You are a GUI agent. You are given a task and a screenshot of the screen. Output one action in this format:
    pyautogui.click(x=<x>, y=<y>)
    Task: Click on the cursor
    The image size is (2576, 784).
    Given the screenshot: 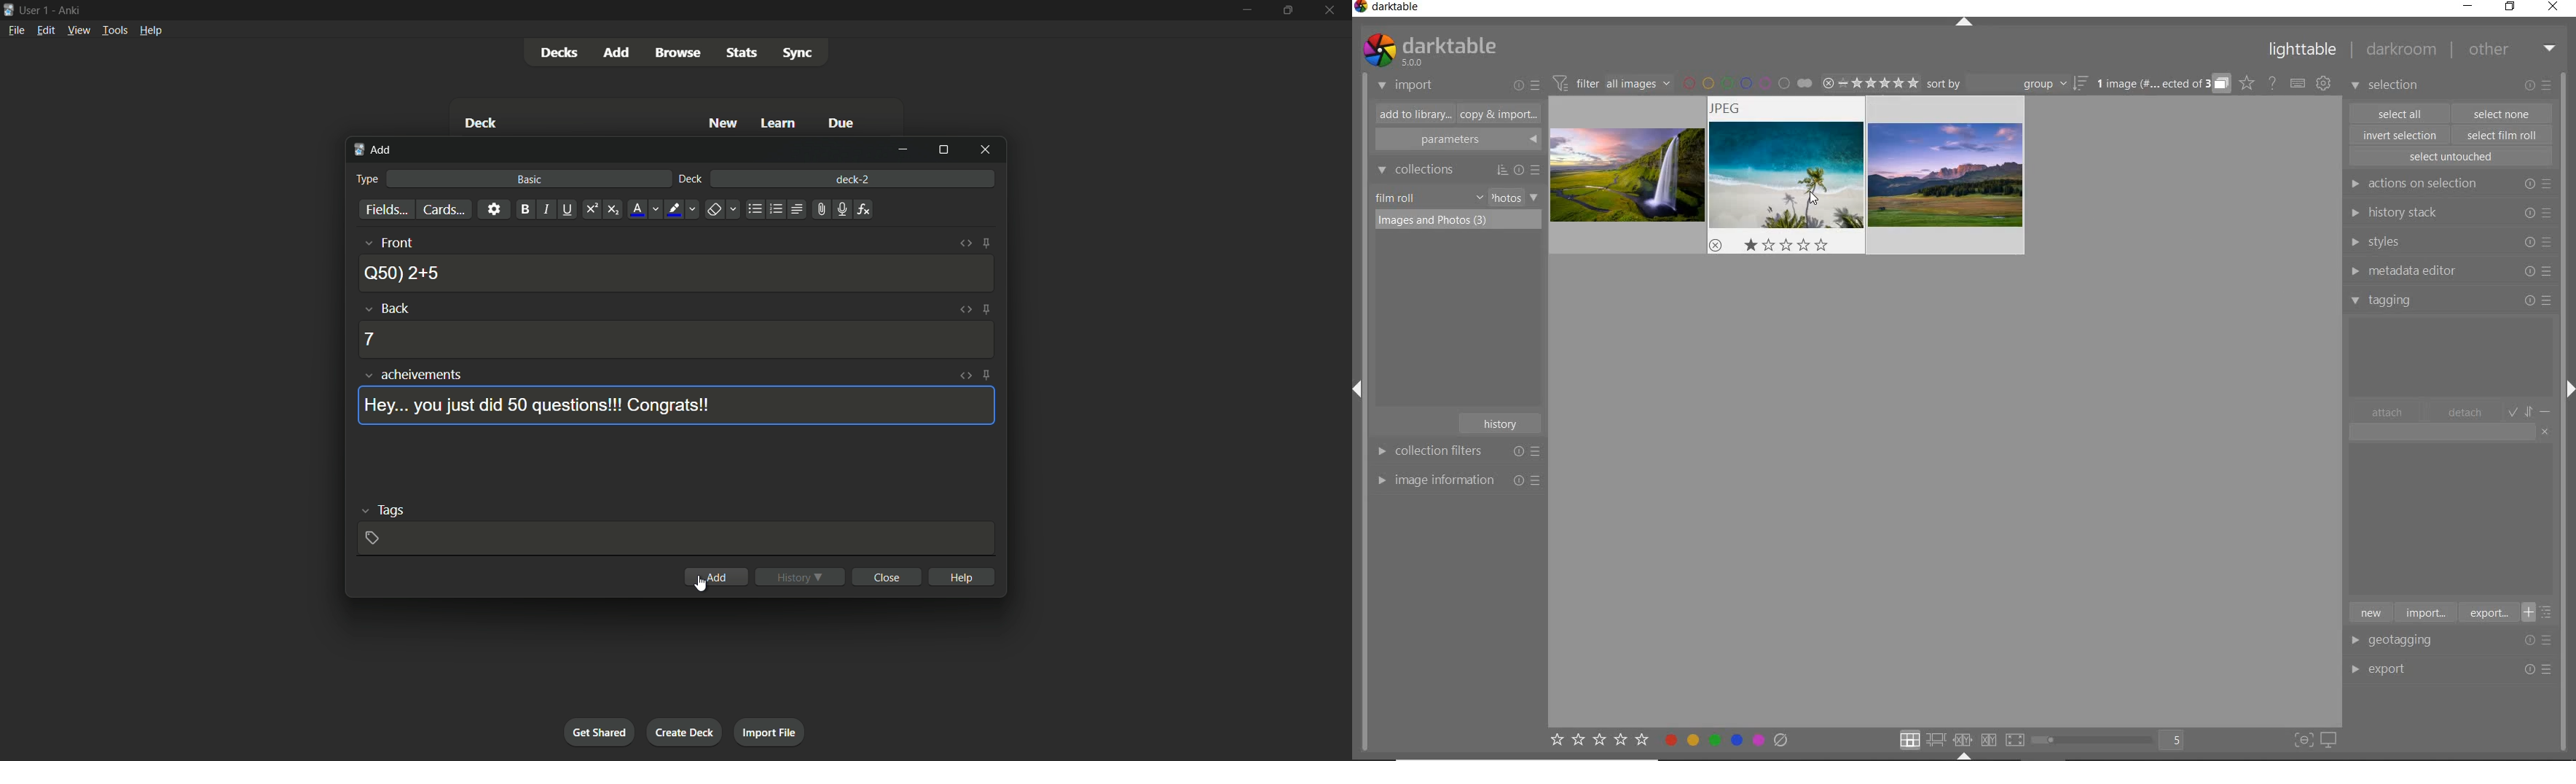 What is the action you would take?
    pyautogui.click(x=1819, y=199)
    